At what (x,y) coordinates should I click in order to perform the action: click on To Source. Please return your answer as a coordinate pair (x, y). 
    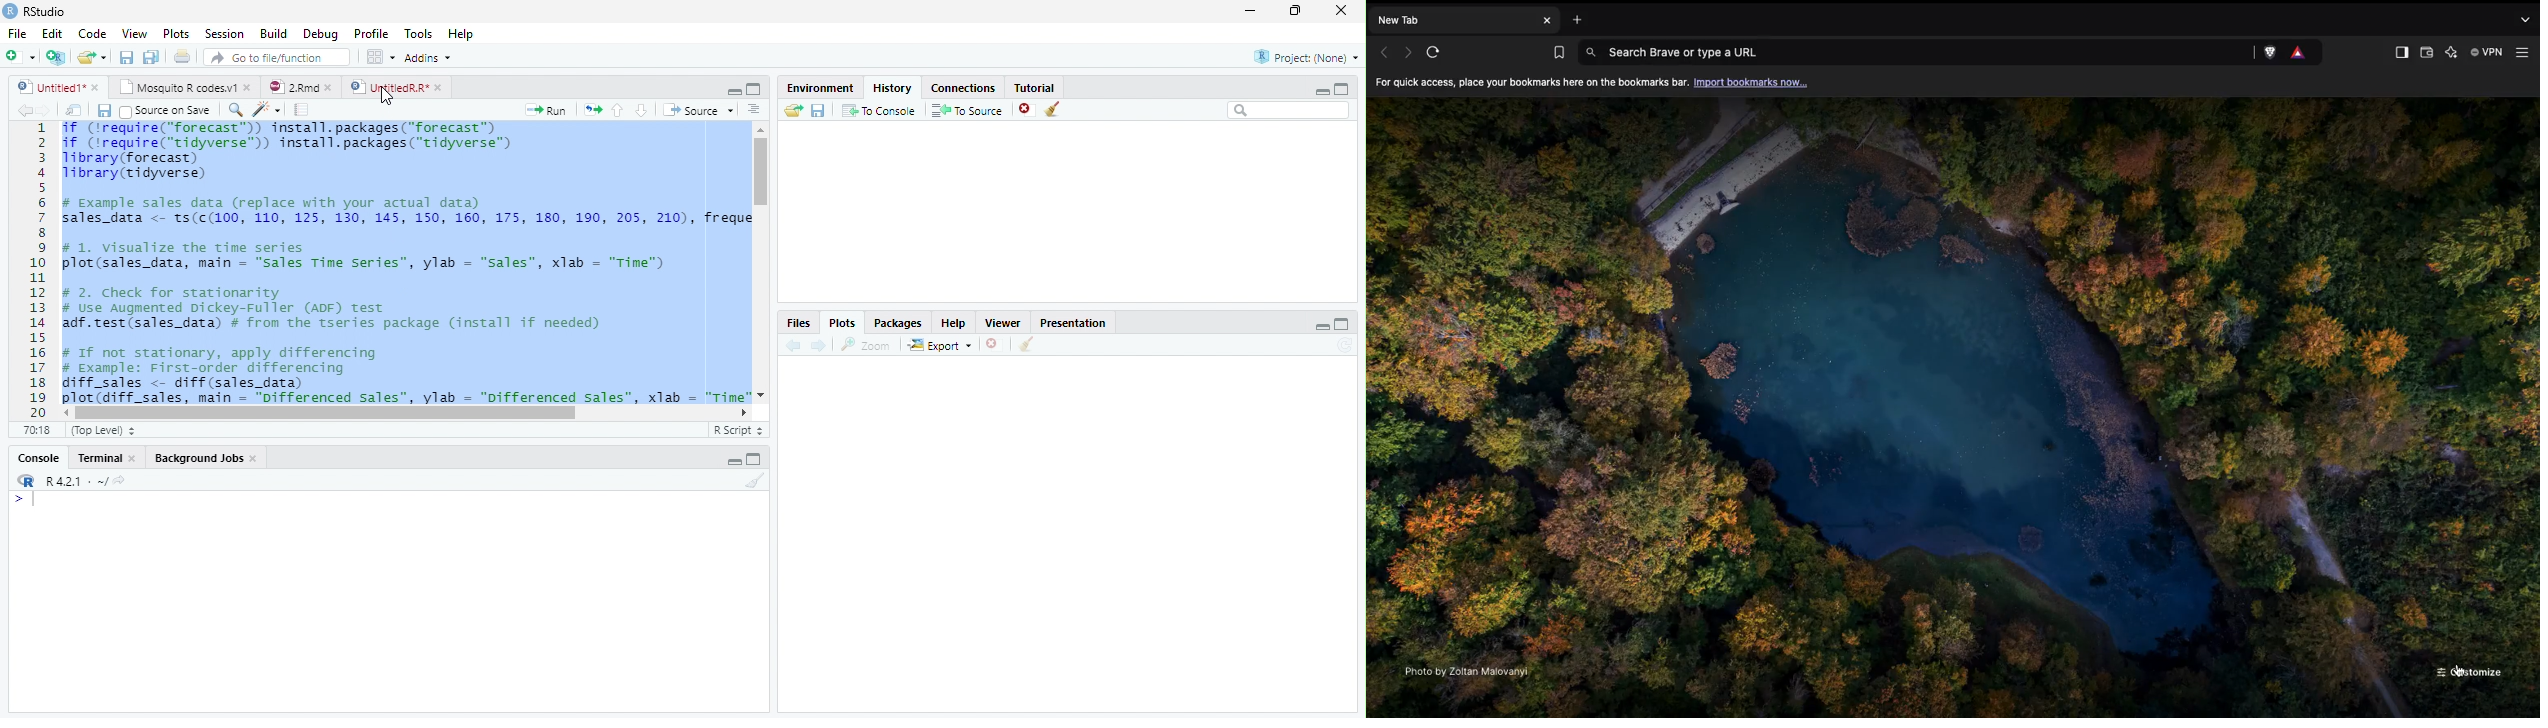
    Looking at the image, I should click on (967, 109).